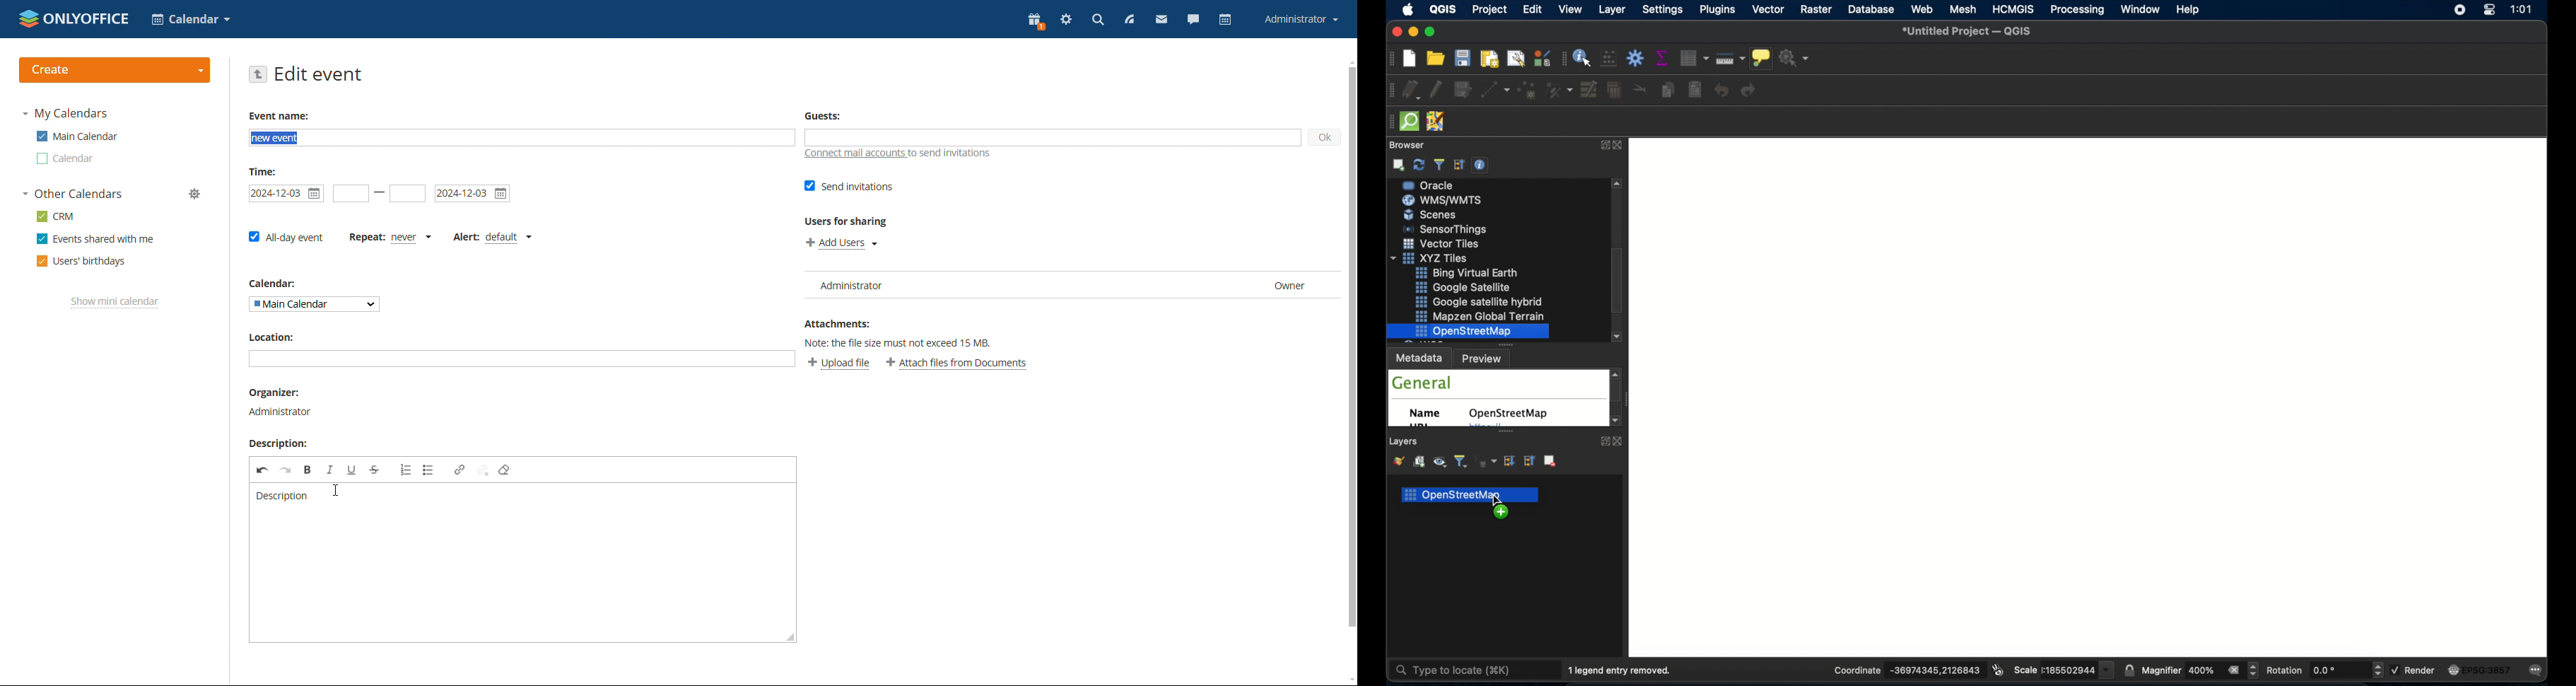 This screenshot has width=2576, height=700. I want to click on organizer, so click(279, 412).